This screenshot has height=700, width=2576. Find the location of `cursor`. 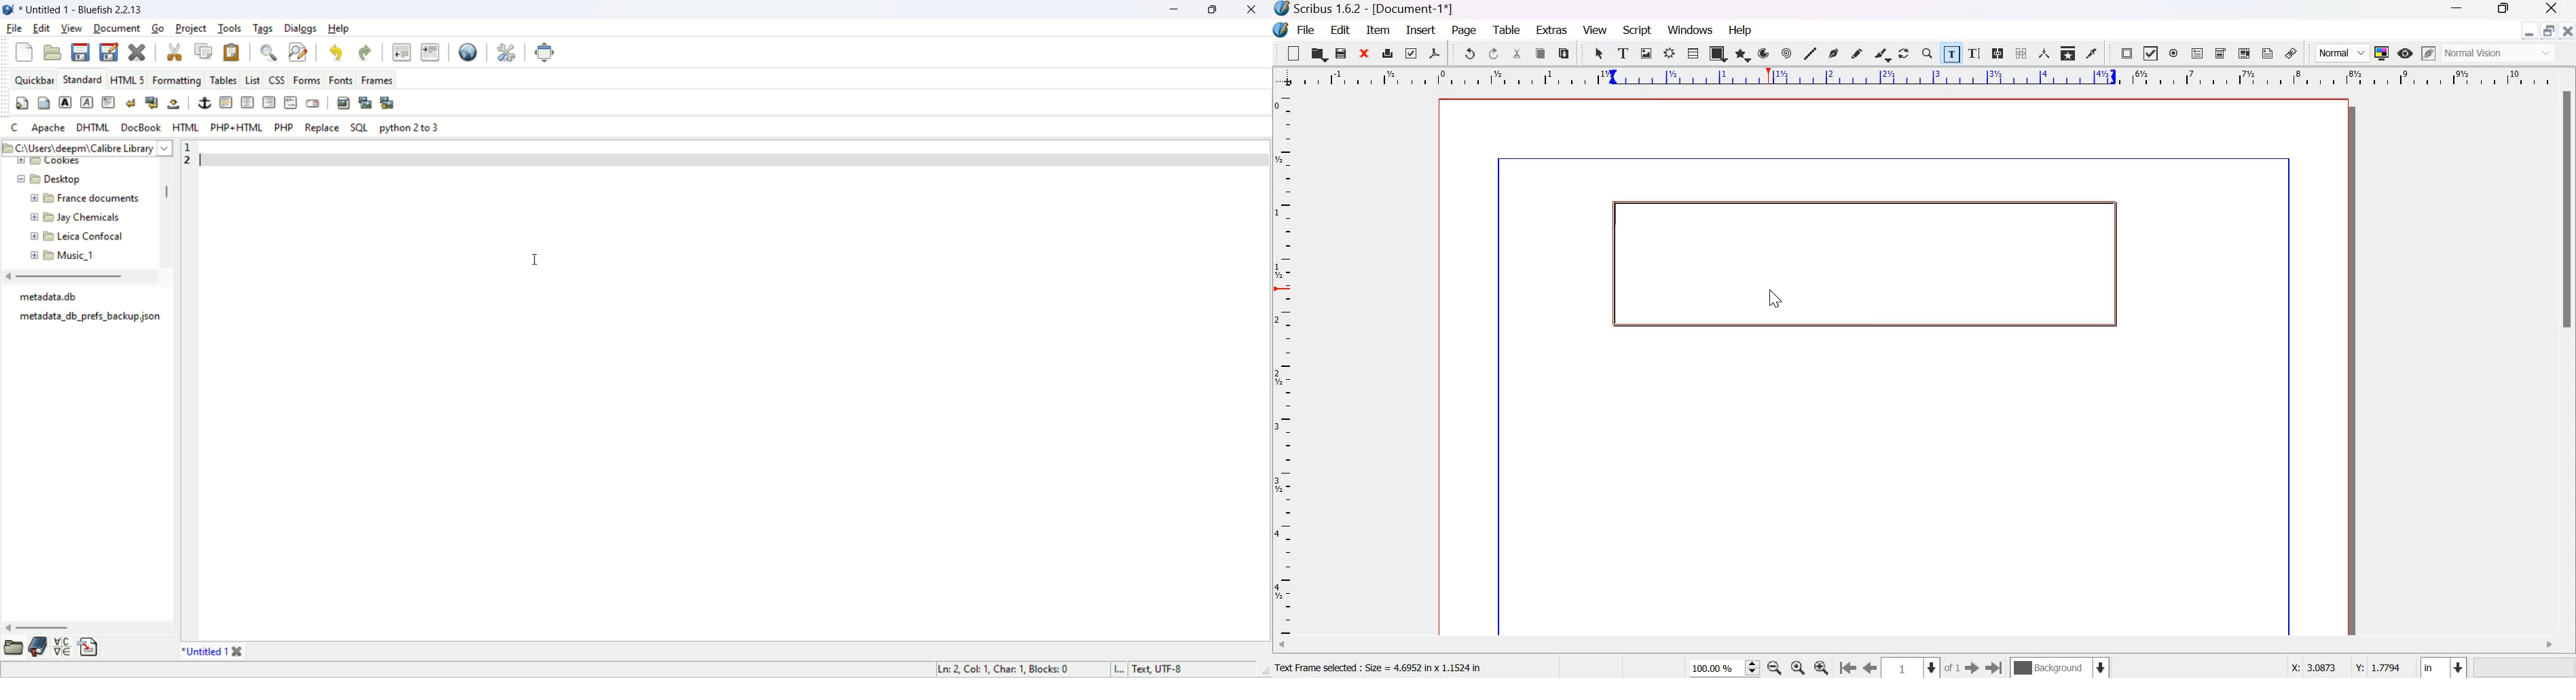

cursor is located at coordinates (1771, 298).